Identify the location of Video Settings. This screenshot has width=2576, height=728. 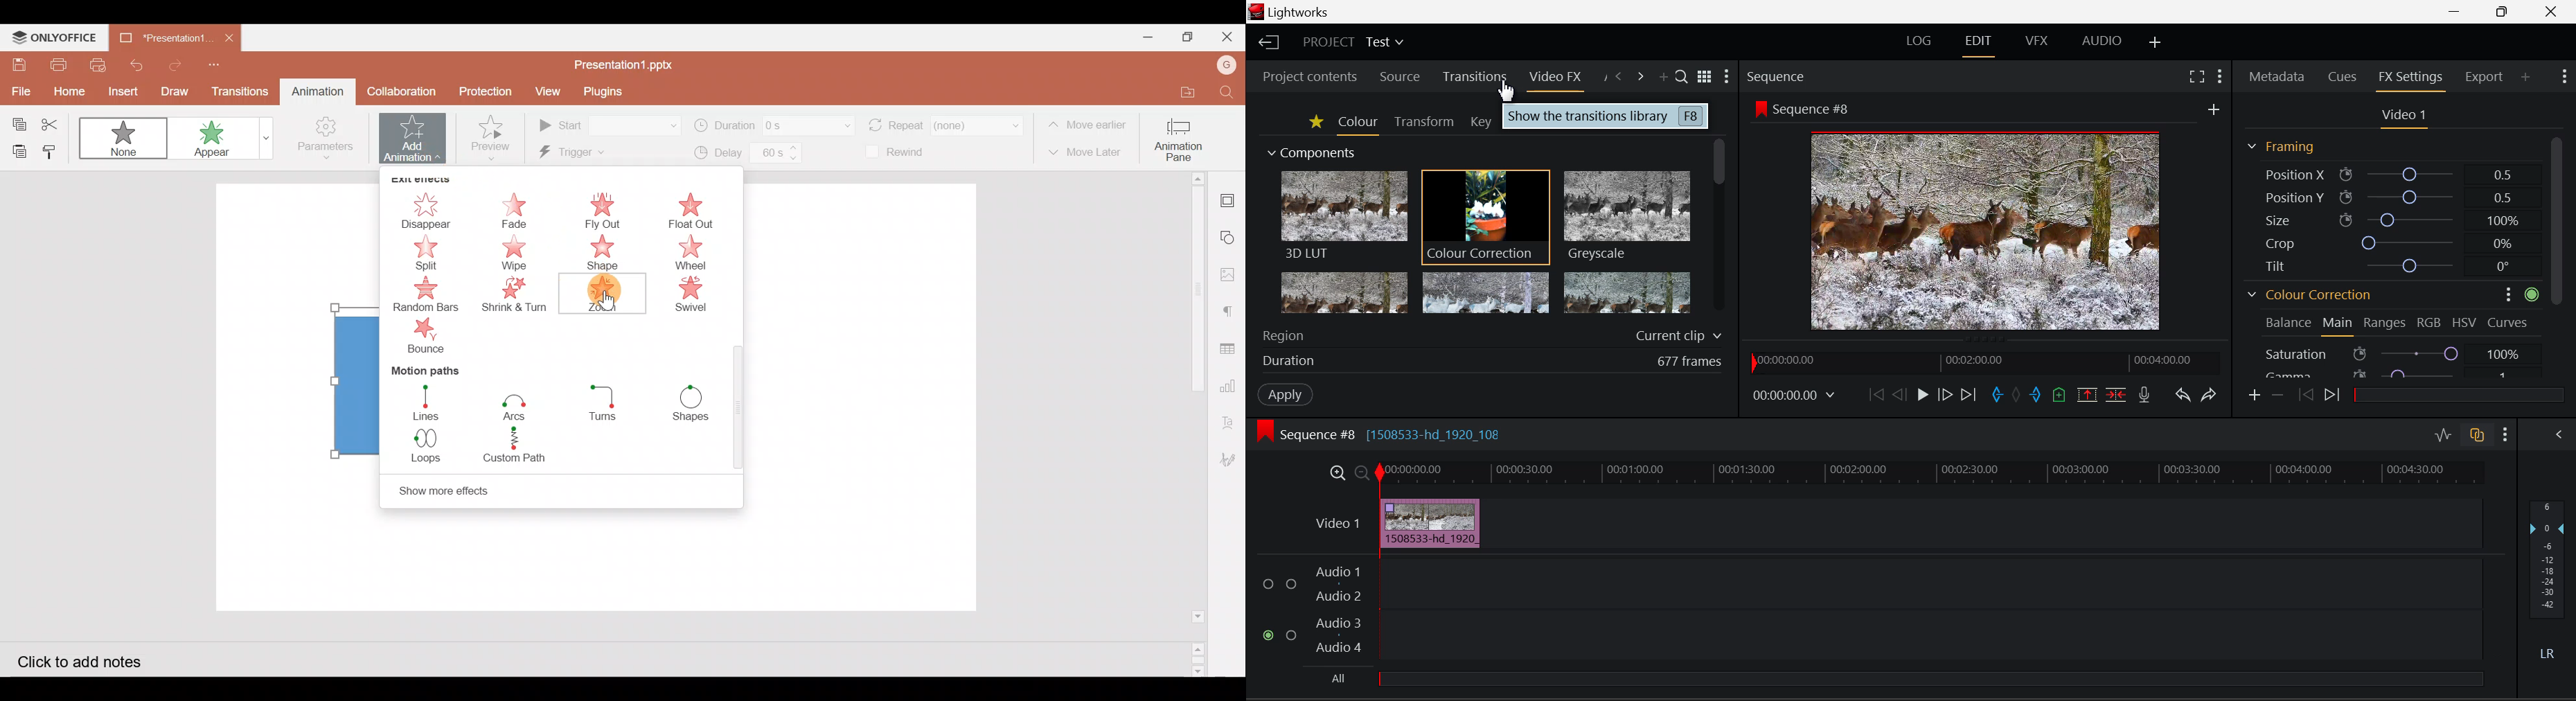
(2401, 116).